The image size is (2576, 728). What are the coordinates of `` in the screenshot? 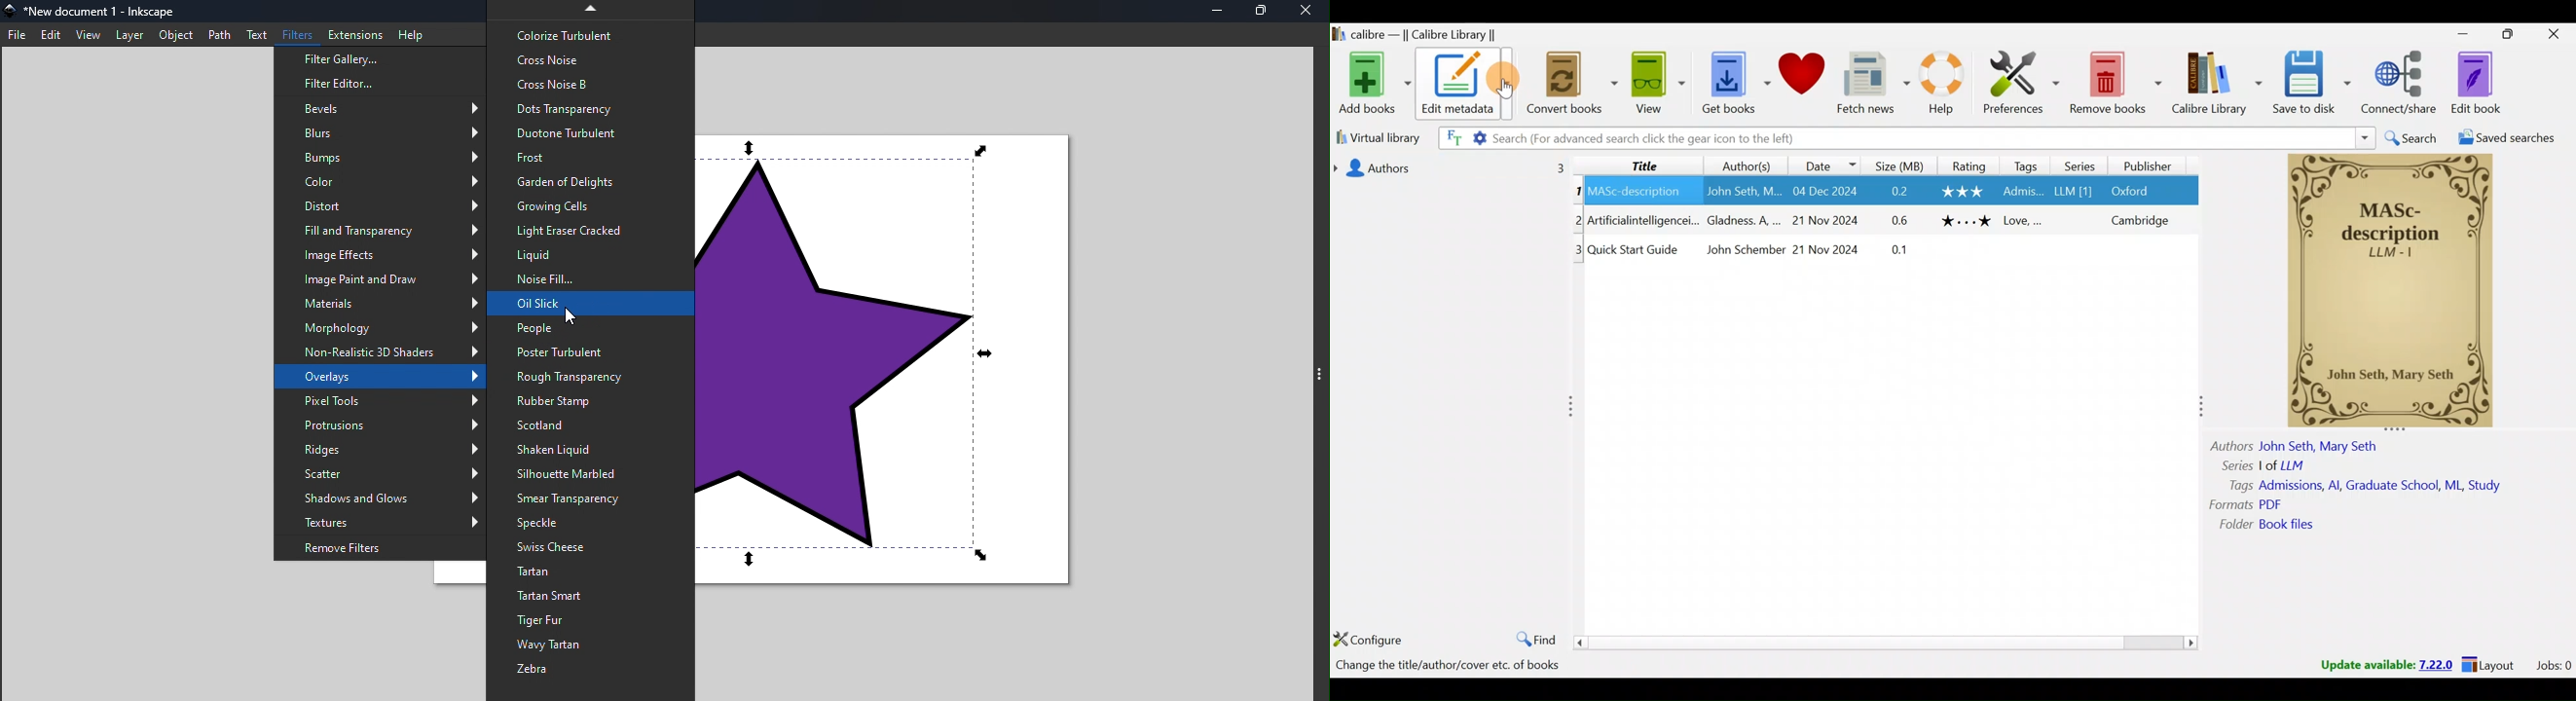 It's located at (2142, 220).